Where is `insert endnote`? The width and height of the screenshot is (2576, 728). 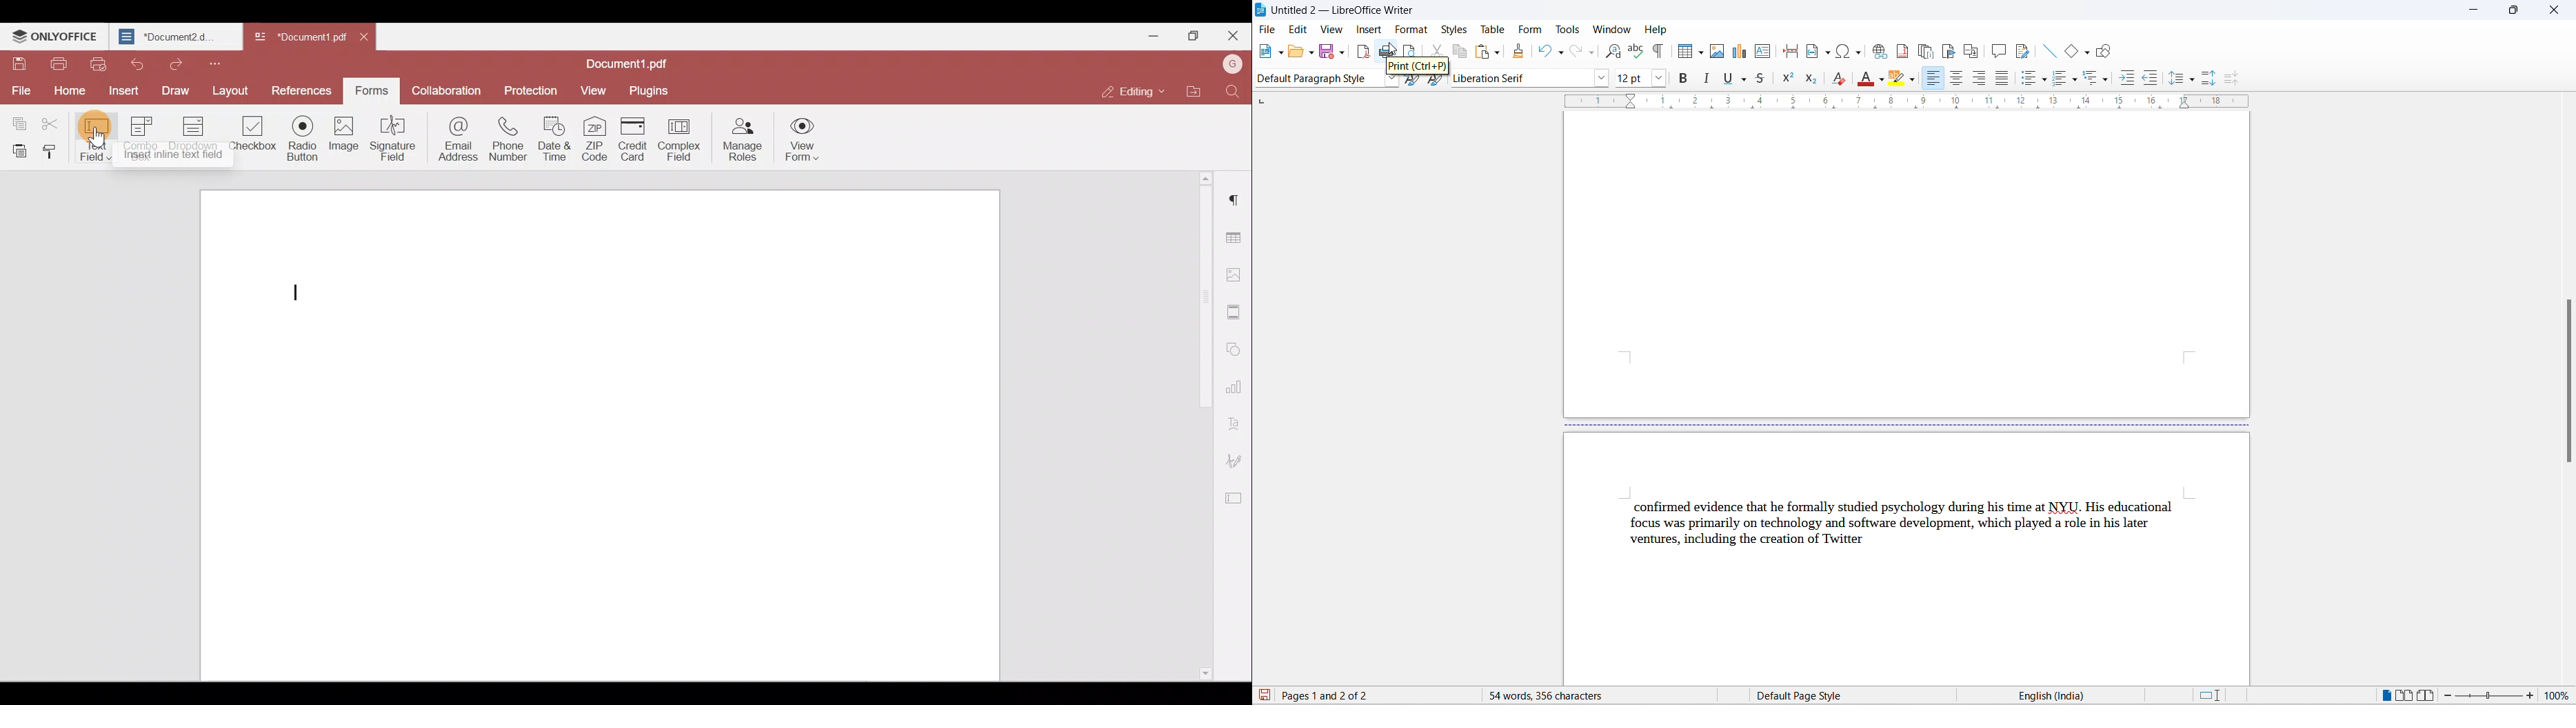
insert endnote is located at coordinates (1924, 51).